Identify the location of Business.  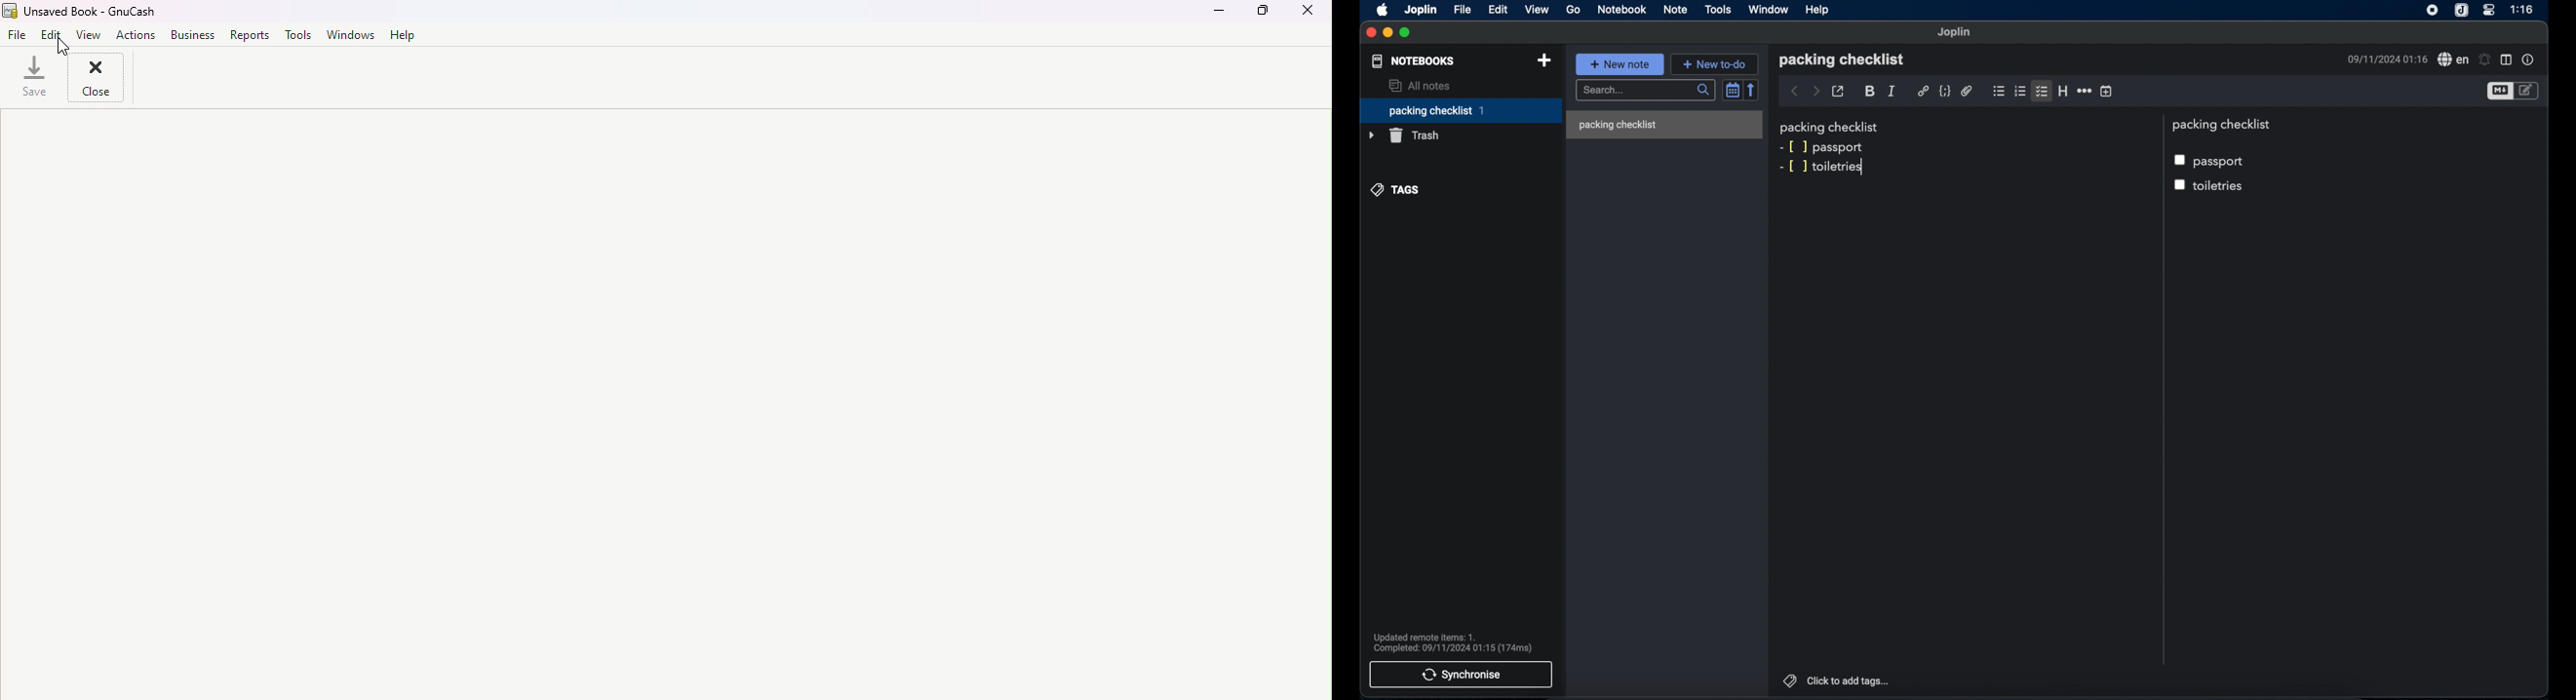
(191, 37).